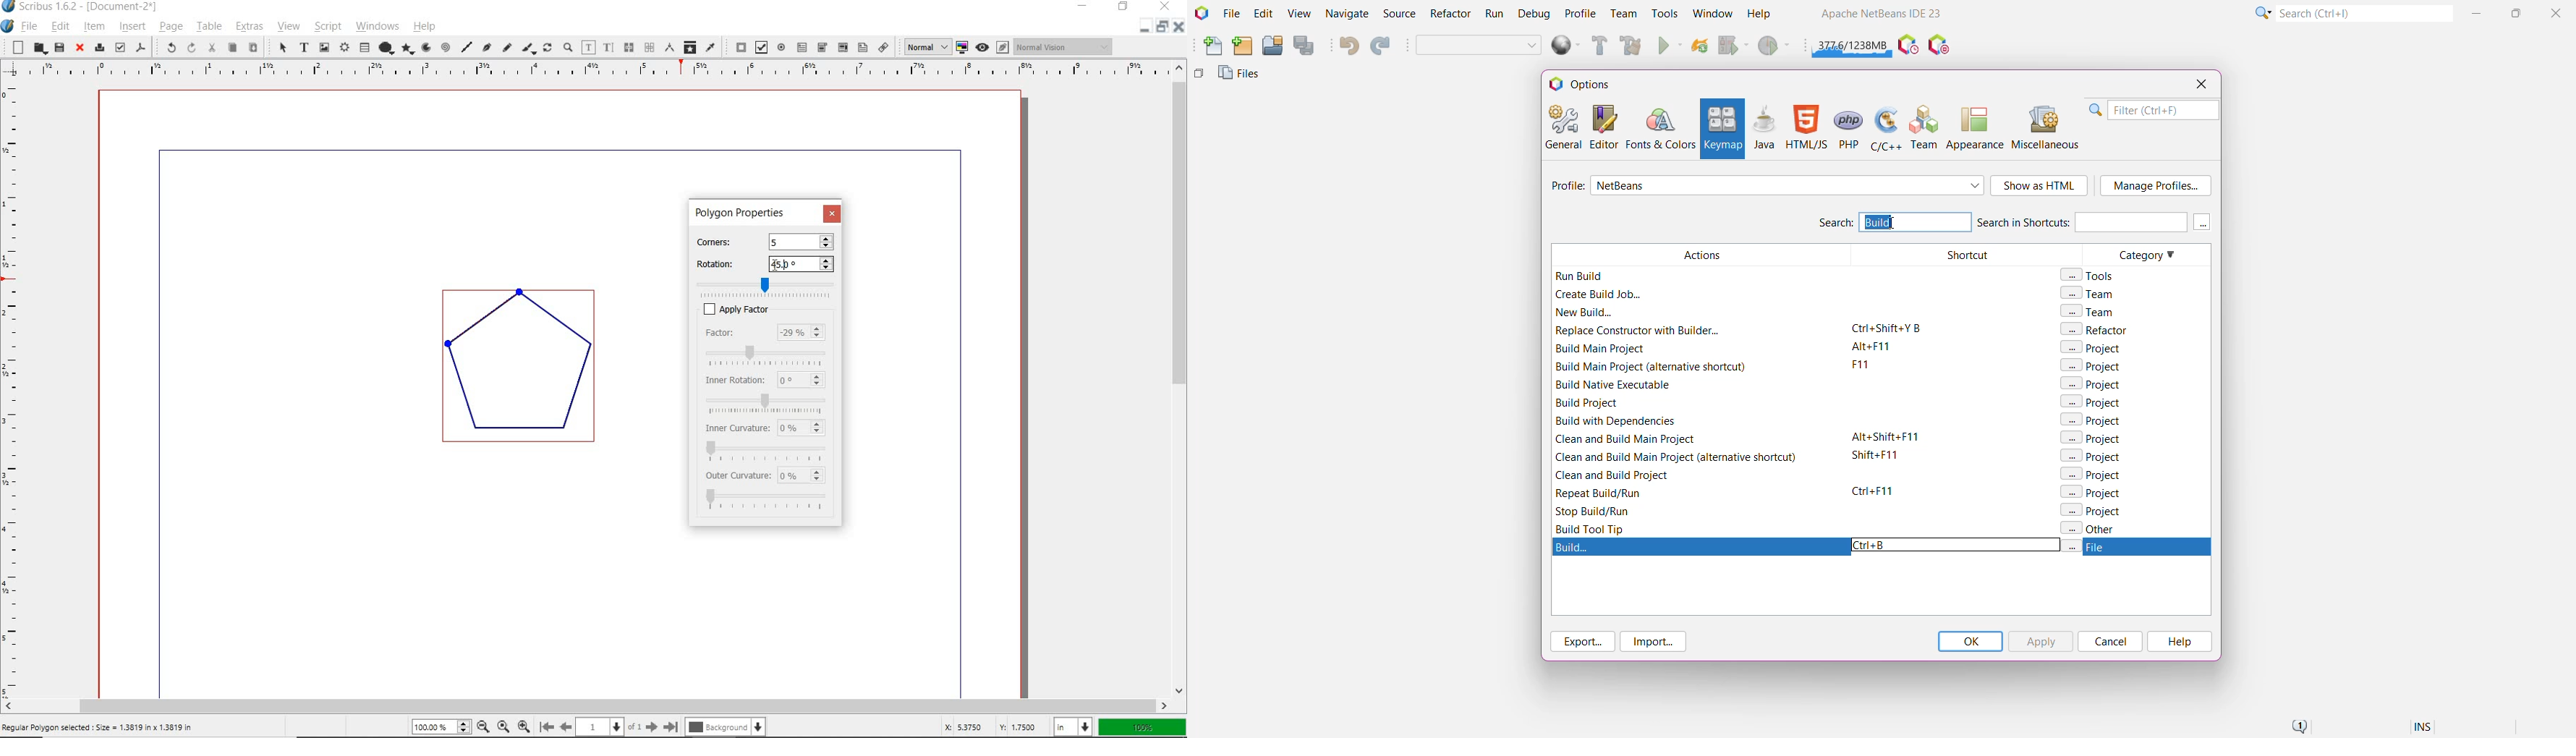 This screenshot has height=756, width=2576. What do you see at coordinates (503, 727) in the screenshot?
I see `zoom to` at bounding box center [503, 727].